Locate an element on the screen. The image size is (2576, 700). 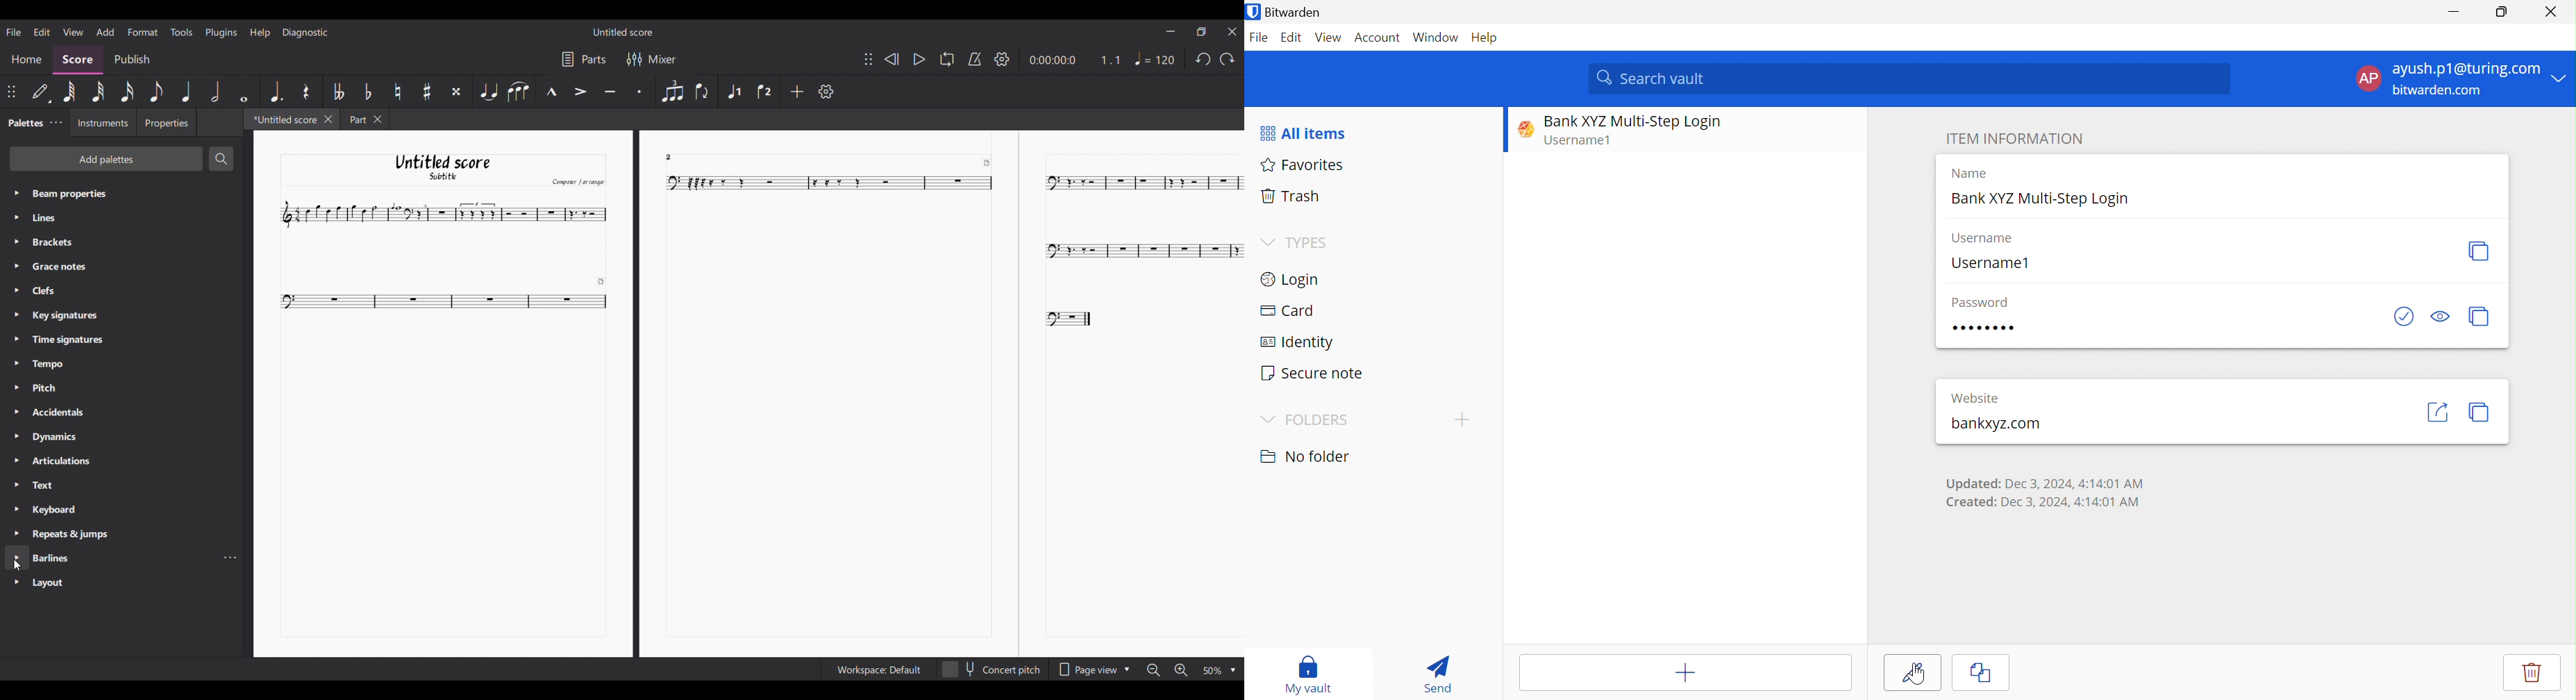
Launch is located at coordinates (2440, 412).